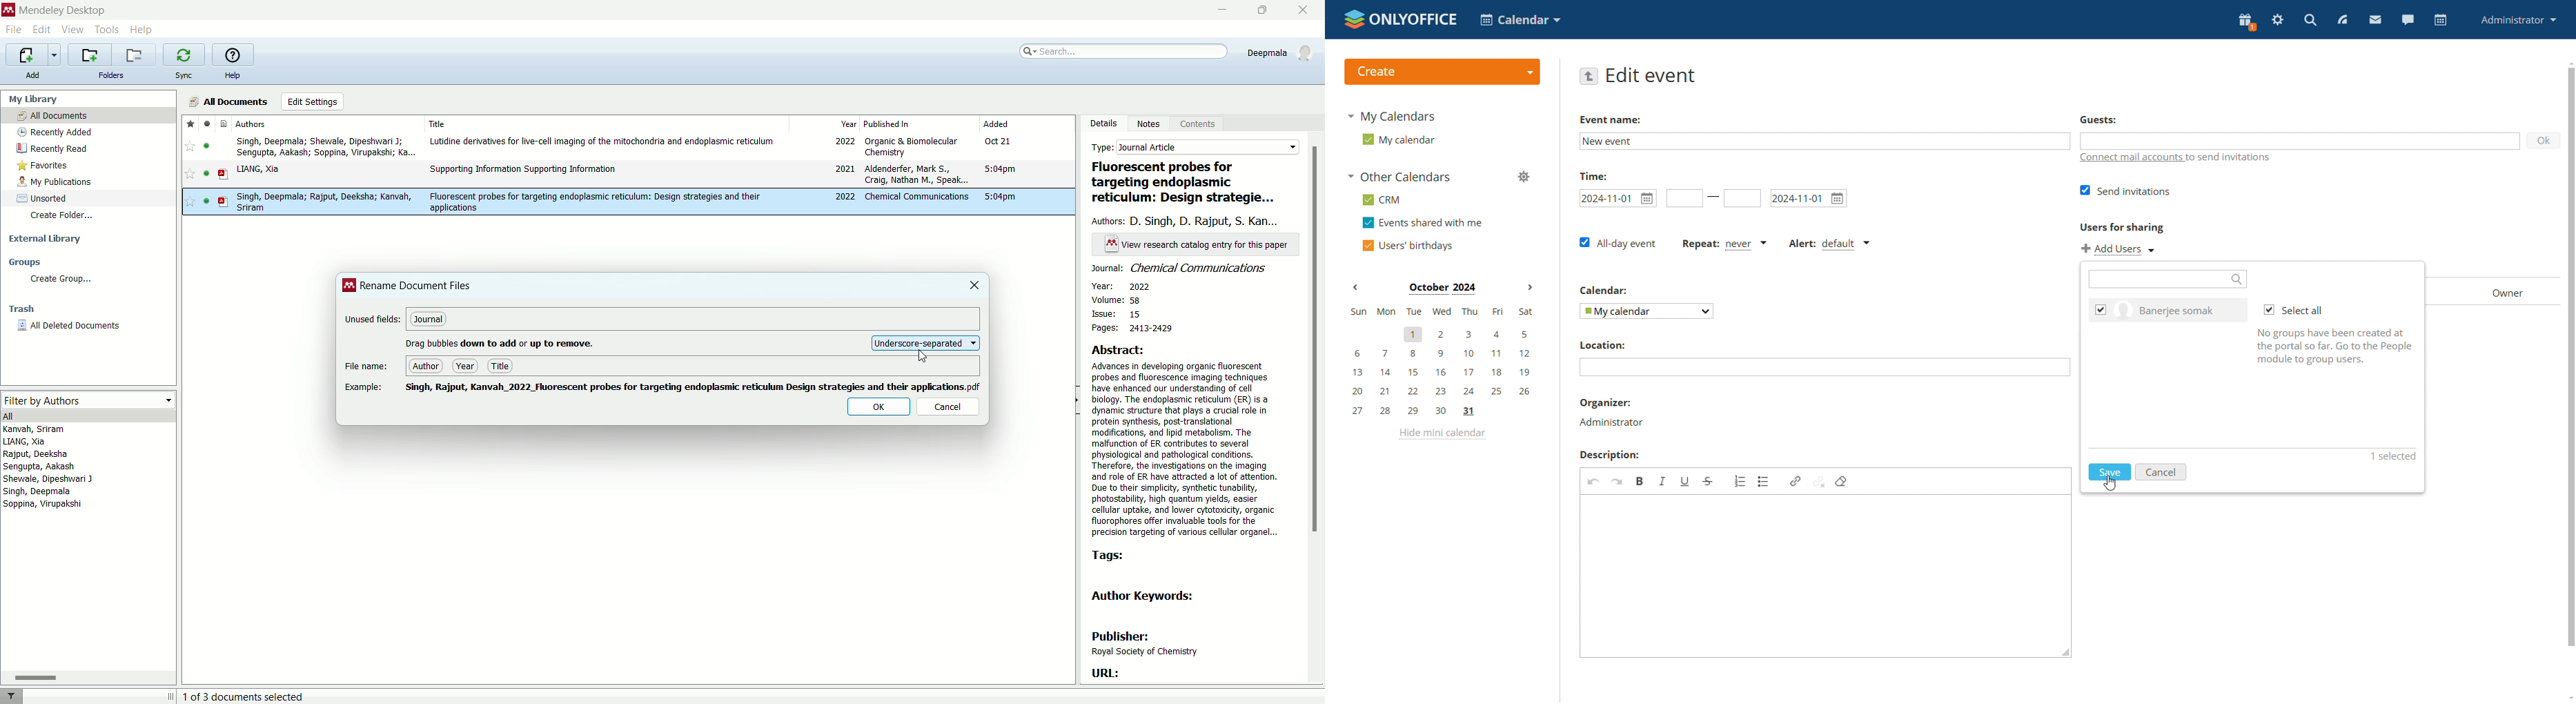 The image size is (2576, 728). Describe the element at coordinates (1196, 148) in the screenshot. I see `type` at that location.